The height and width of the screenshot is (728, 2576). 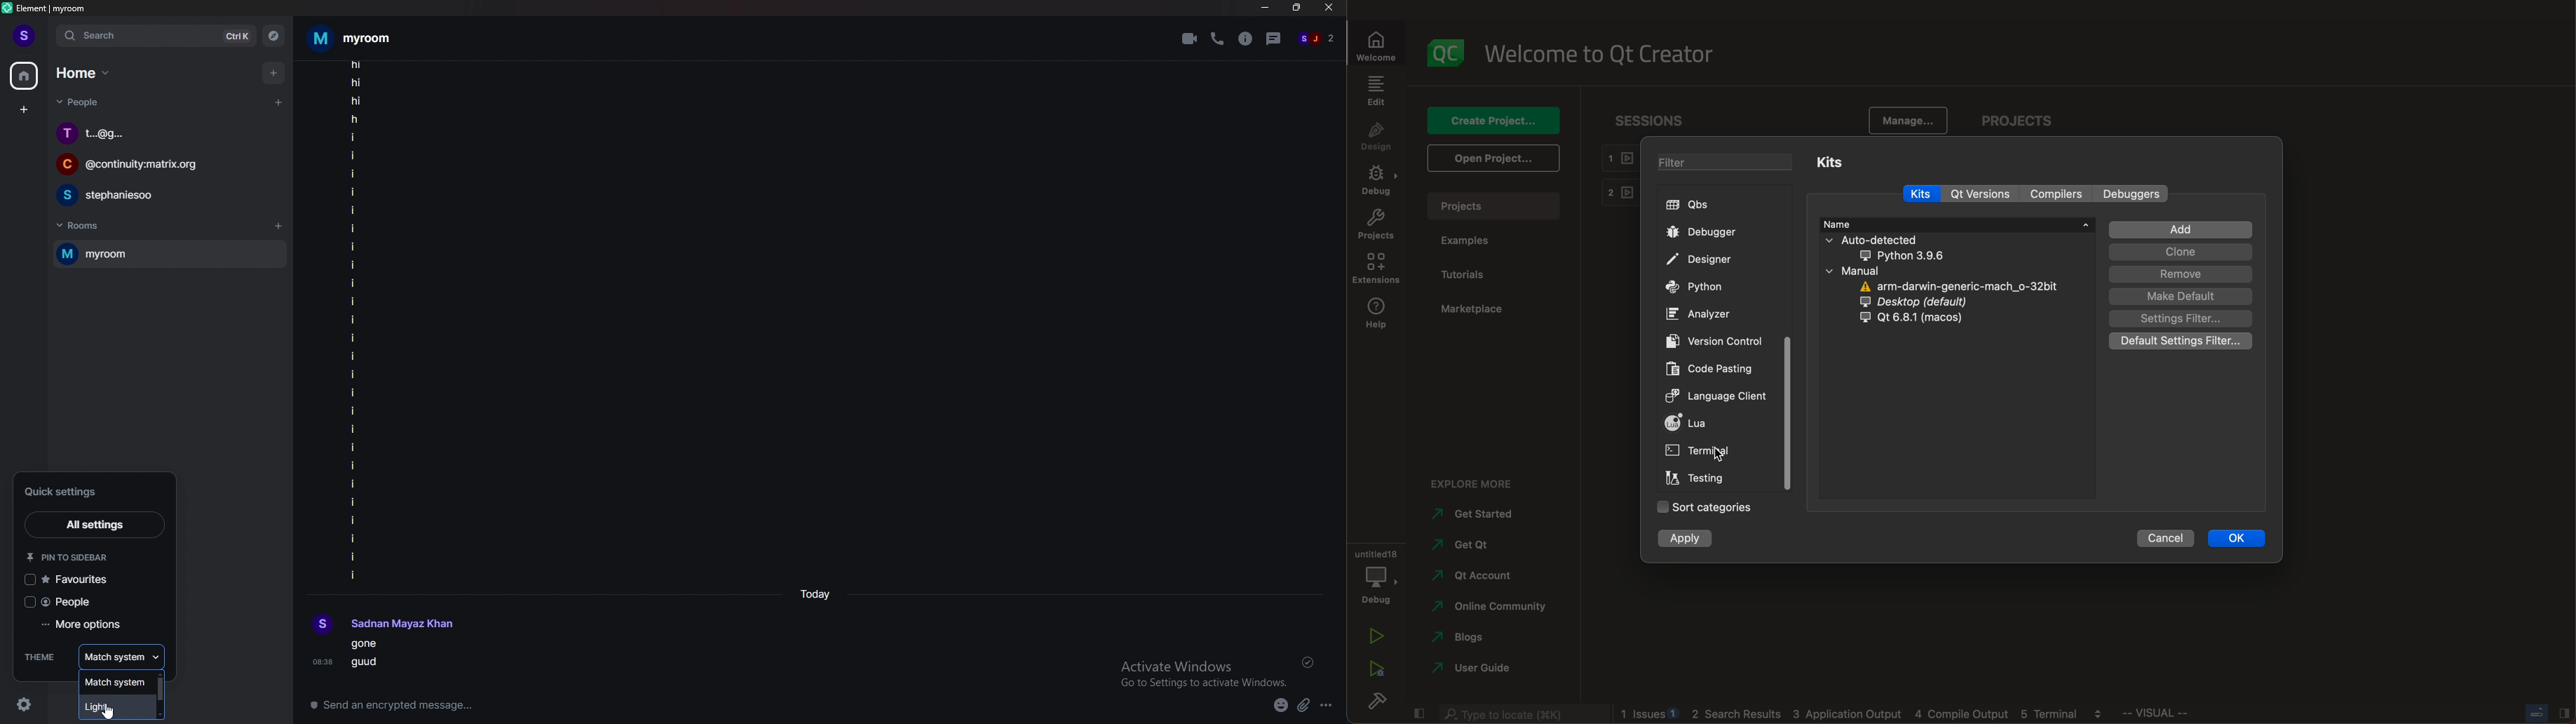 What do you see at coordinates (1376, 182) in the screenshot?
I see `debug` at bounding box center [1376, 182].